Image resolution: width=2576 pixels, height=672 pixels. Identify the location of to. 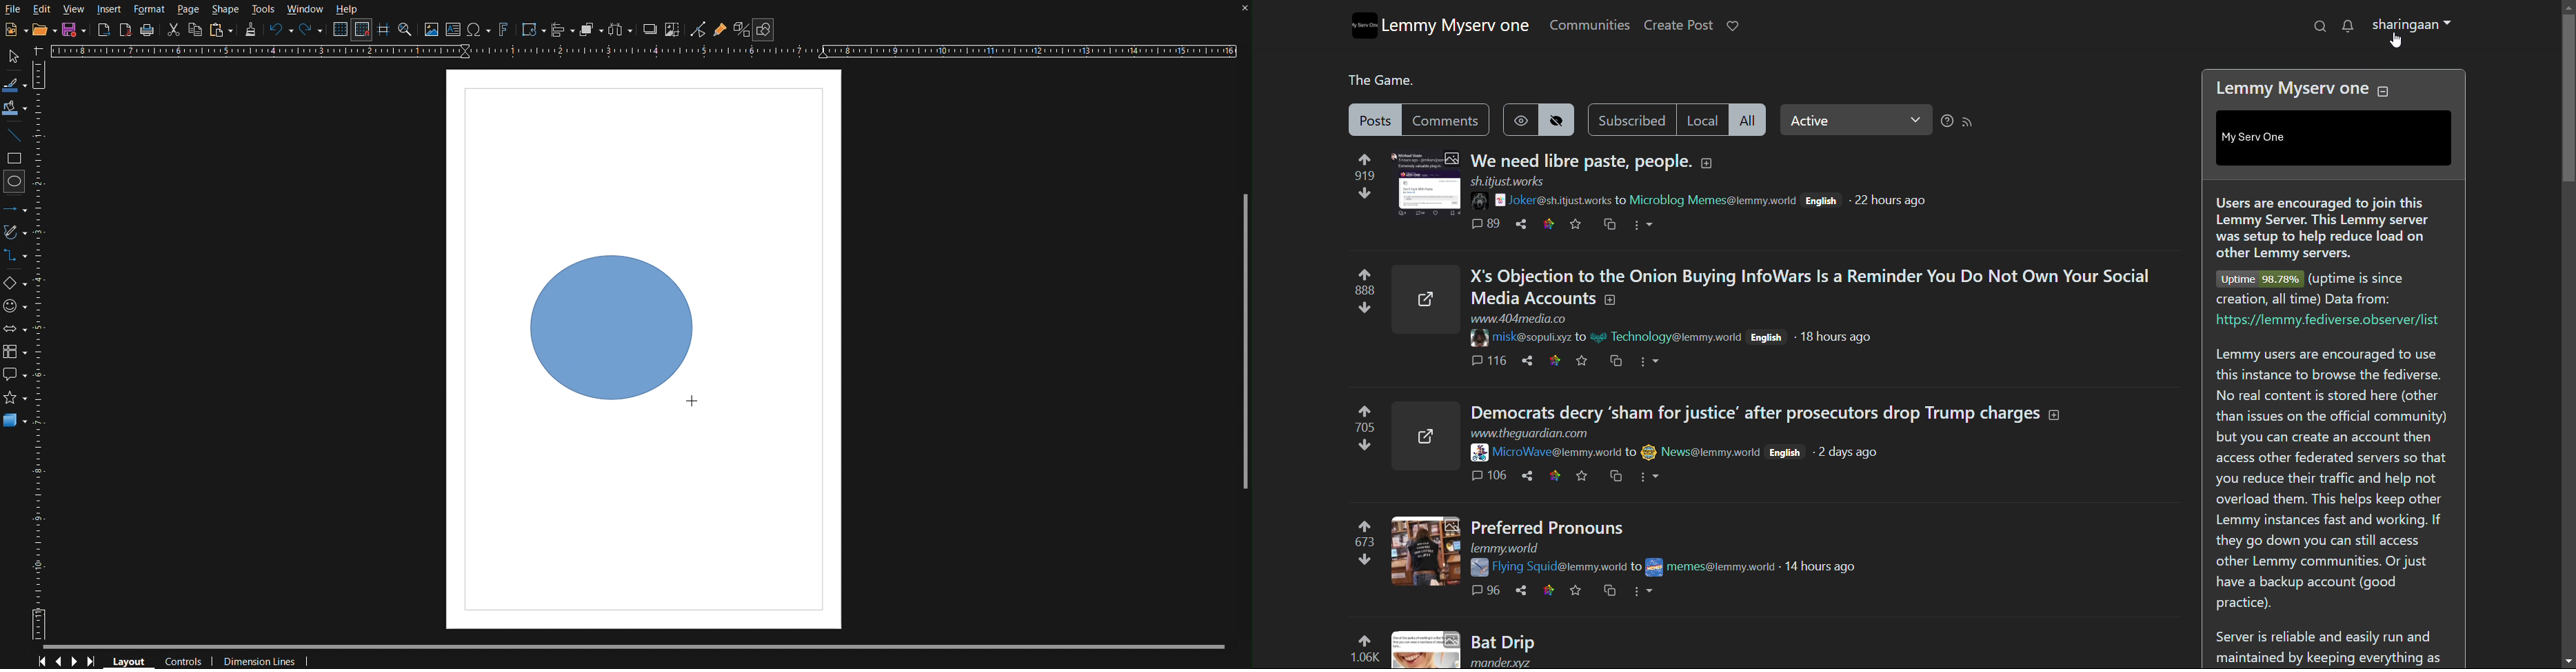
(1618, 199).